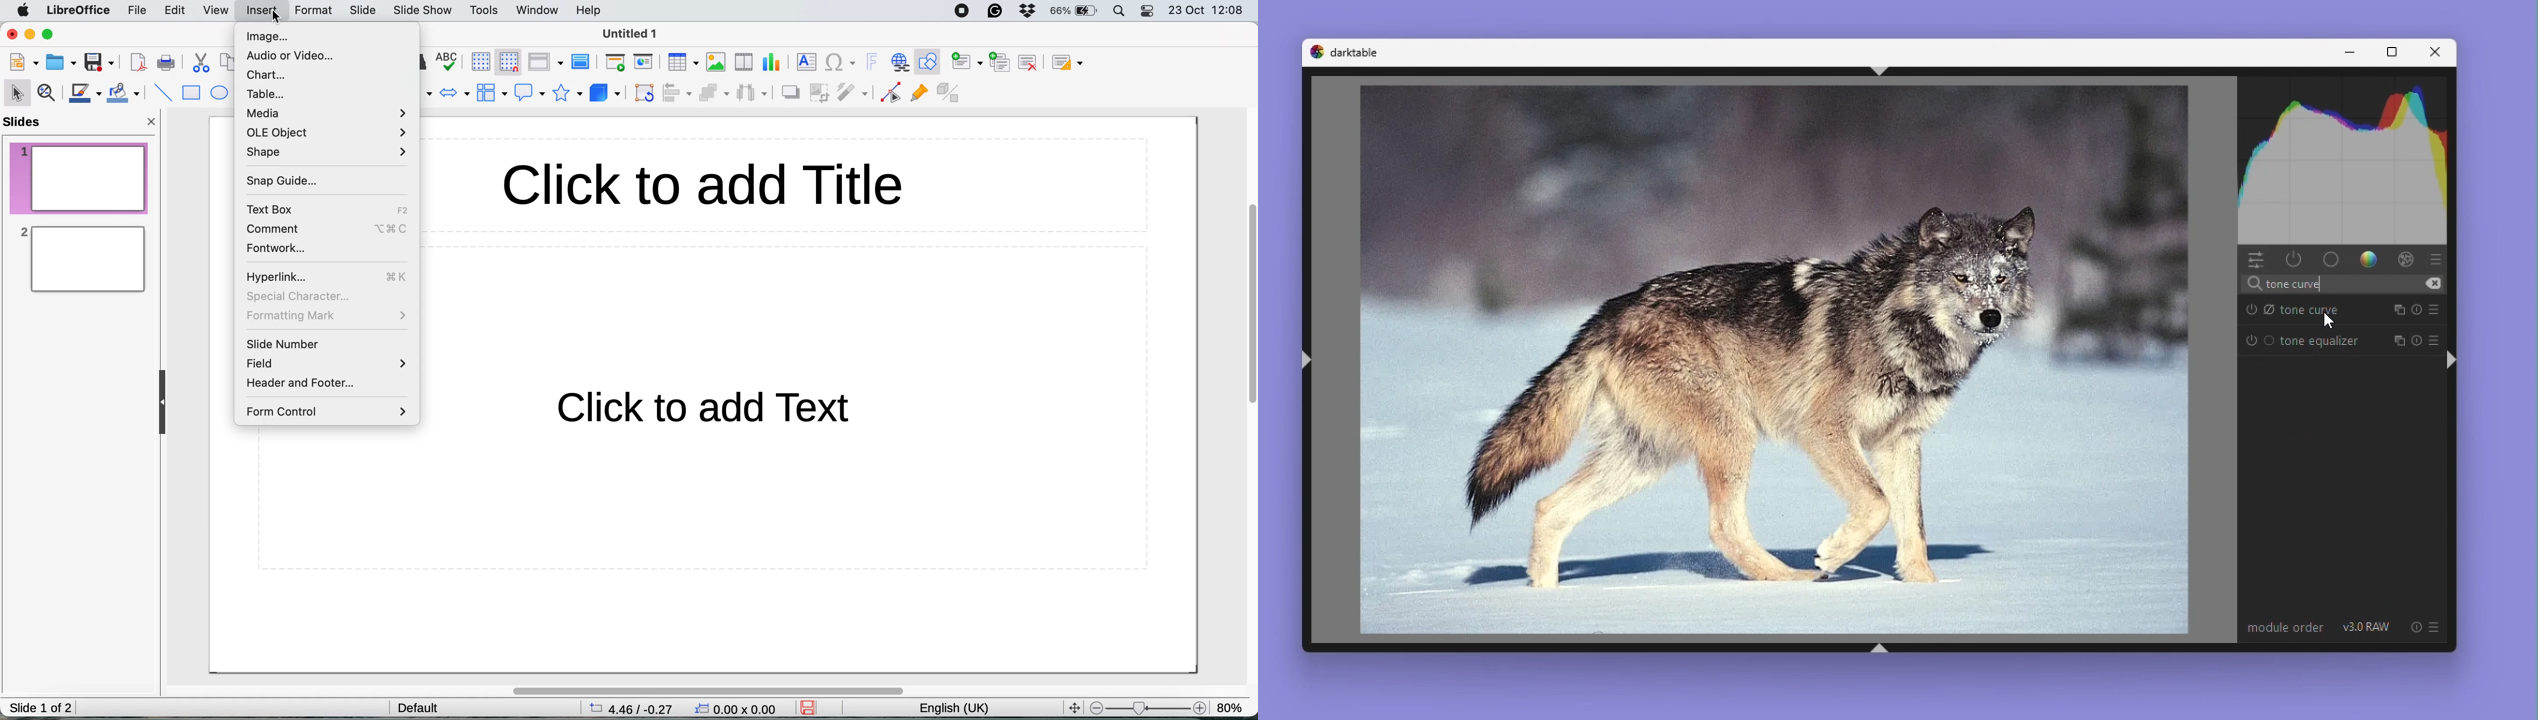  I want to click on Click to add title, so click(787, 184).